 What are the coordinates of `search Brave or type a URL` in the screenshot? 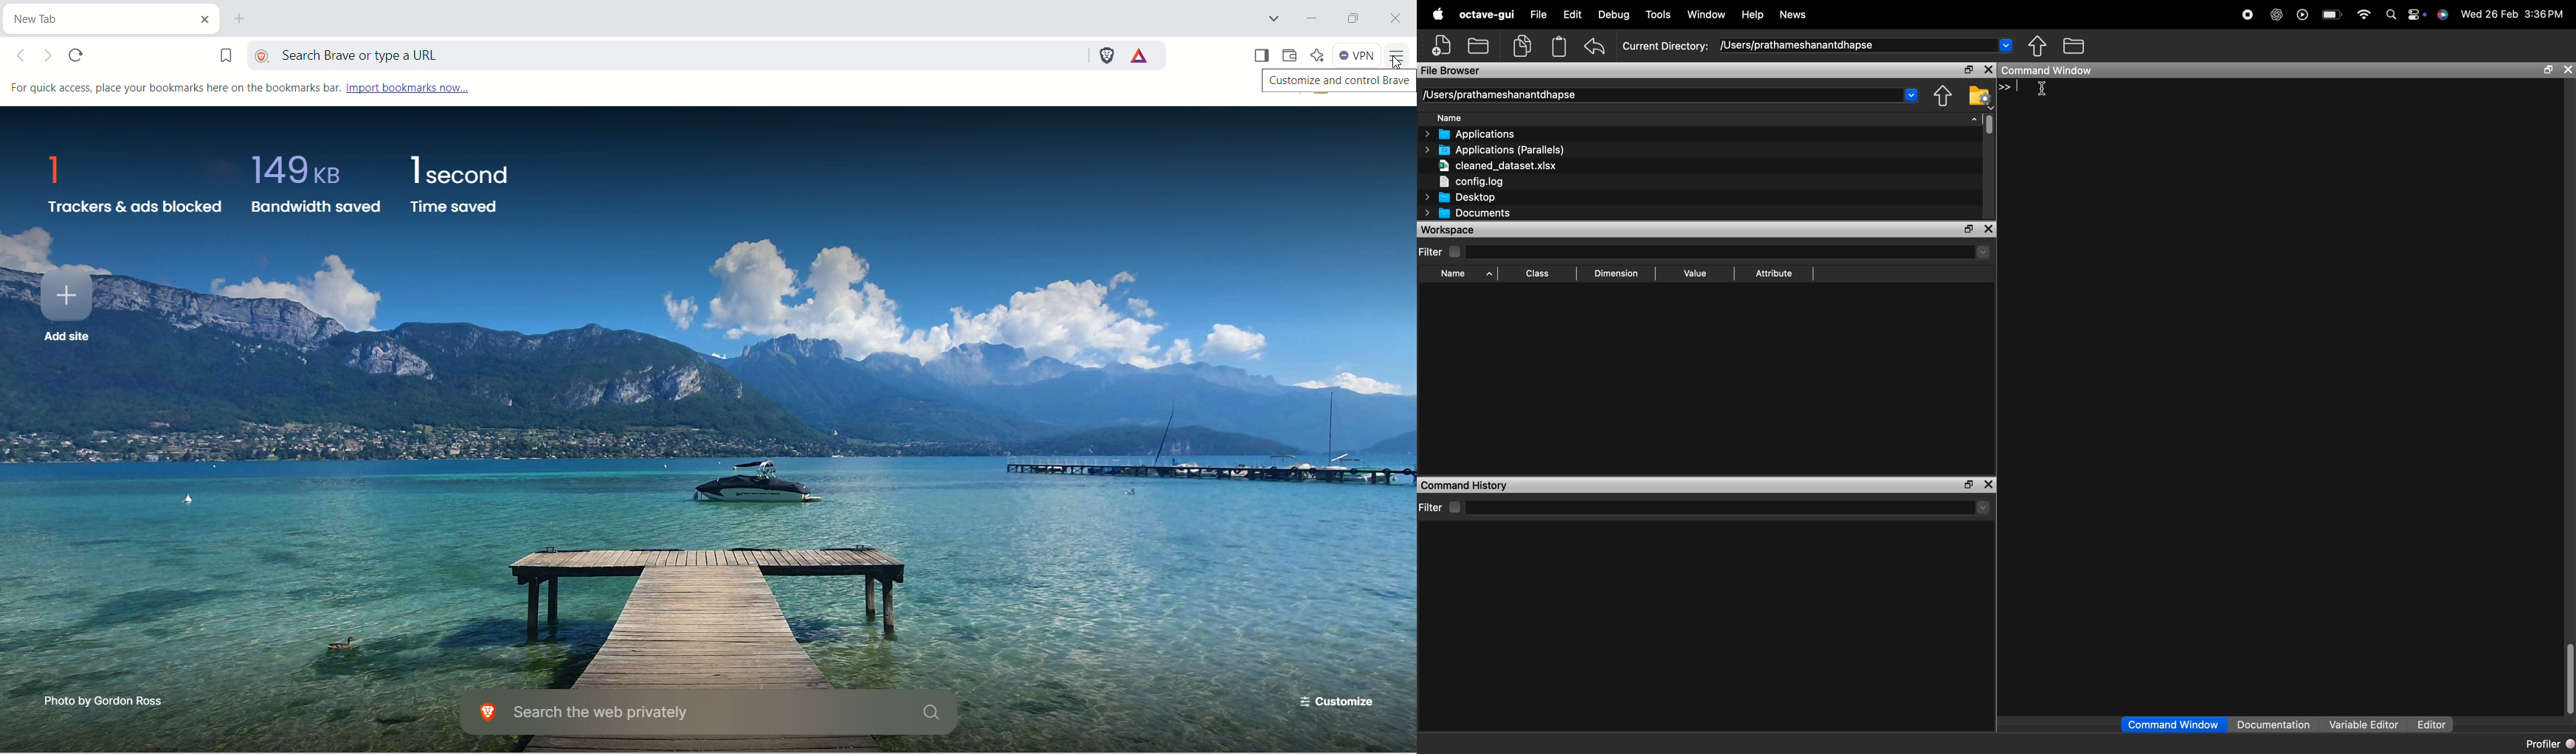 It's located at (665, 53).